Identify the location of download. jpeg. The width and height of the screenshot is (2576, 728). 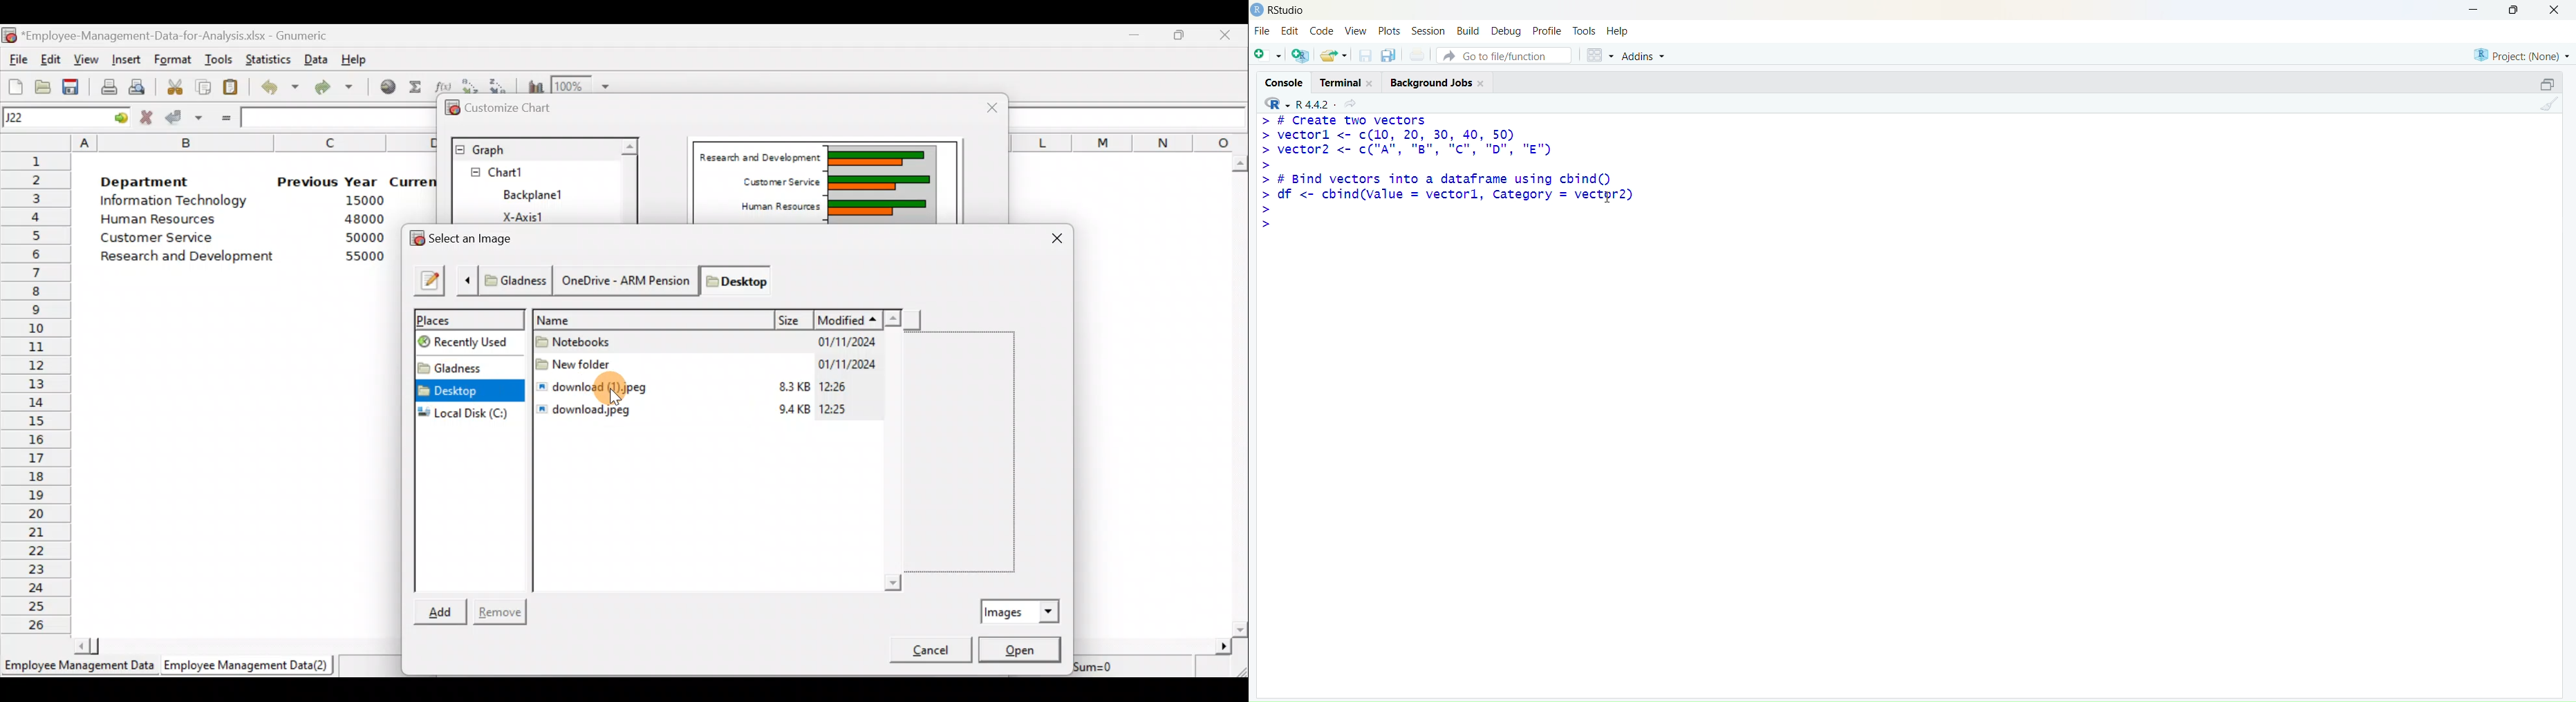
(585, 410).